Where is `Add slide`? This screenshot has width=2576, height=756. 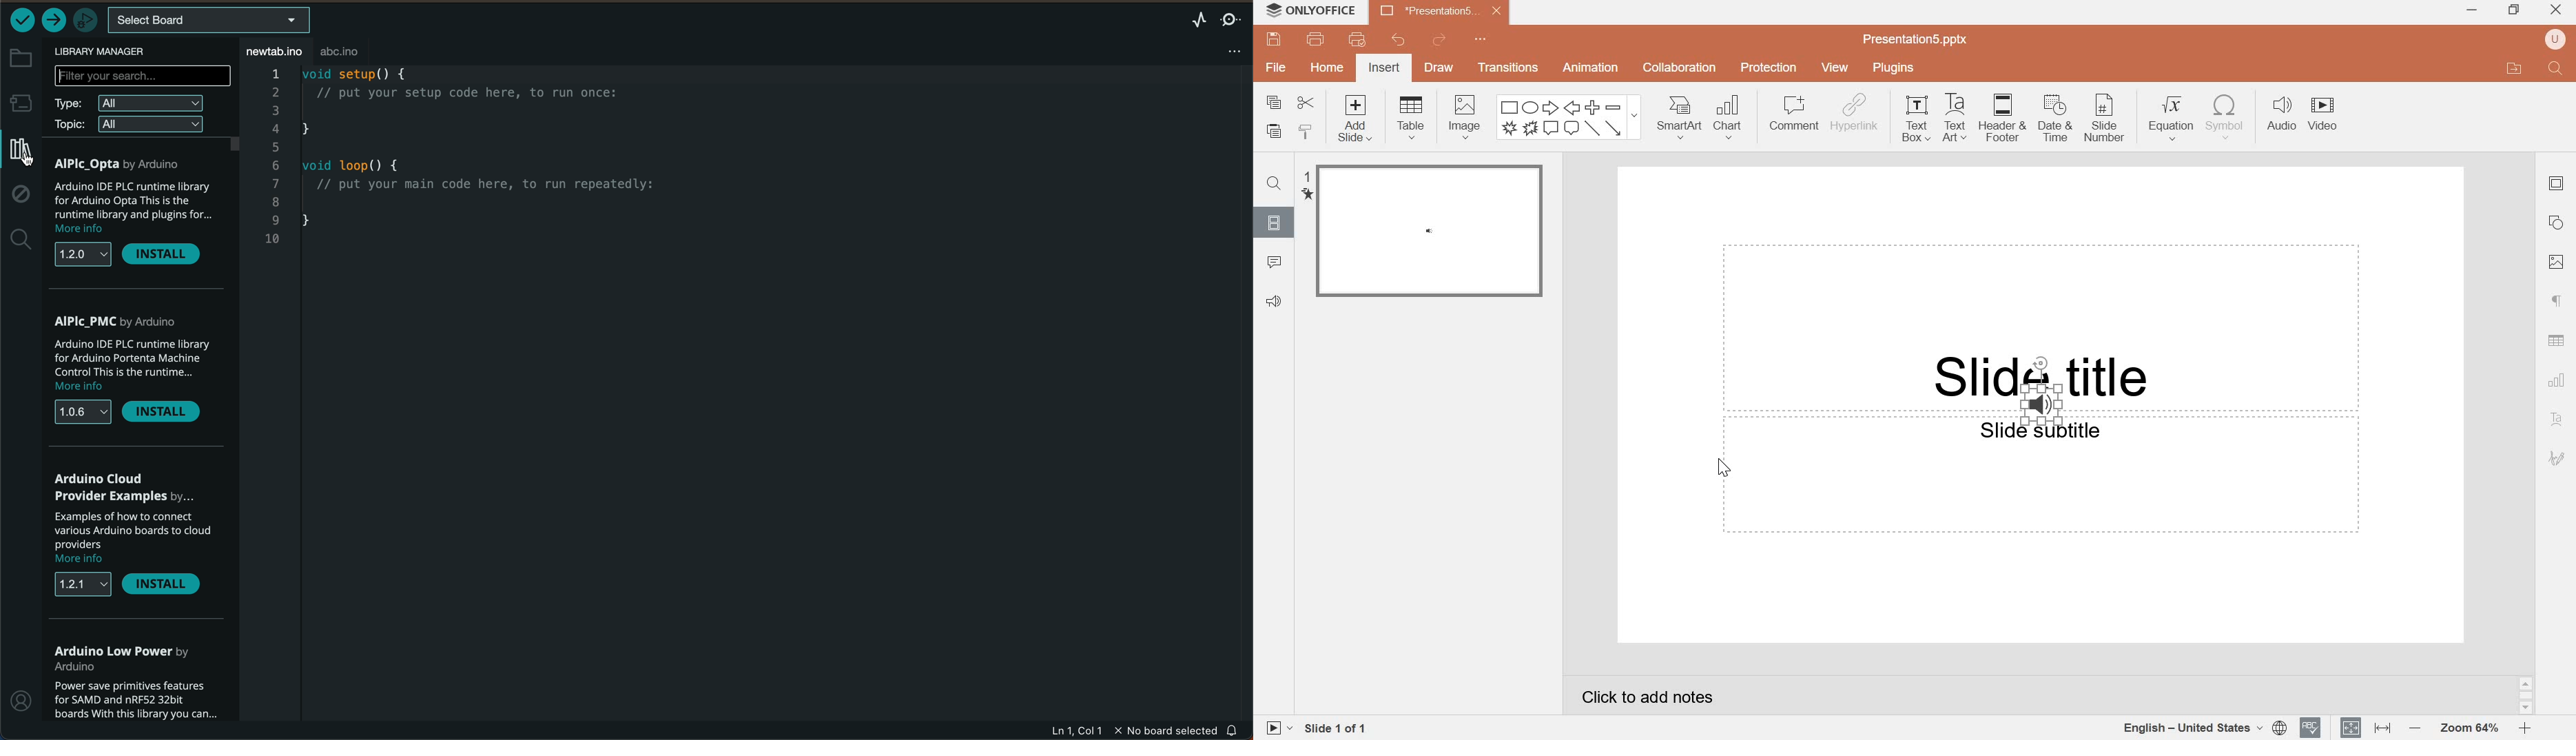 Add slide is located at coordinates (1359, 120).